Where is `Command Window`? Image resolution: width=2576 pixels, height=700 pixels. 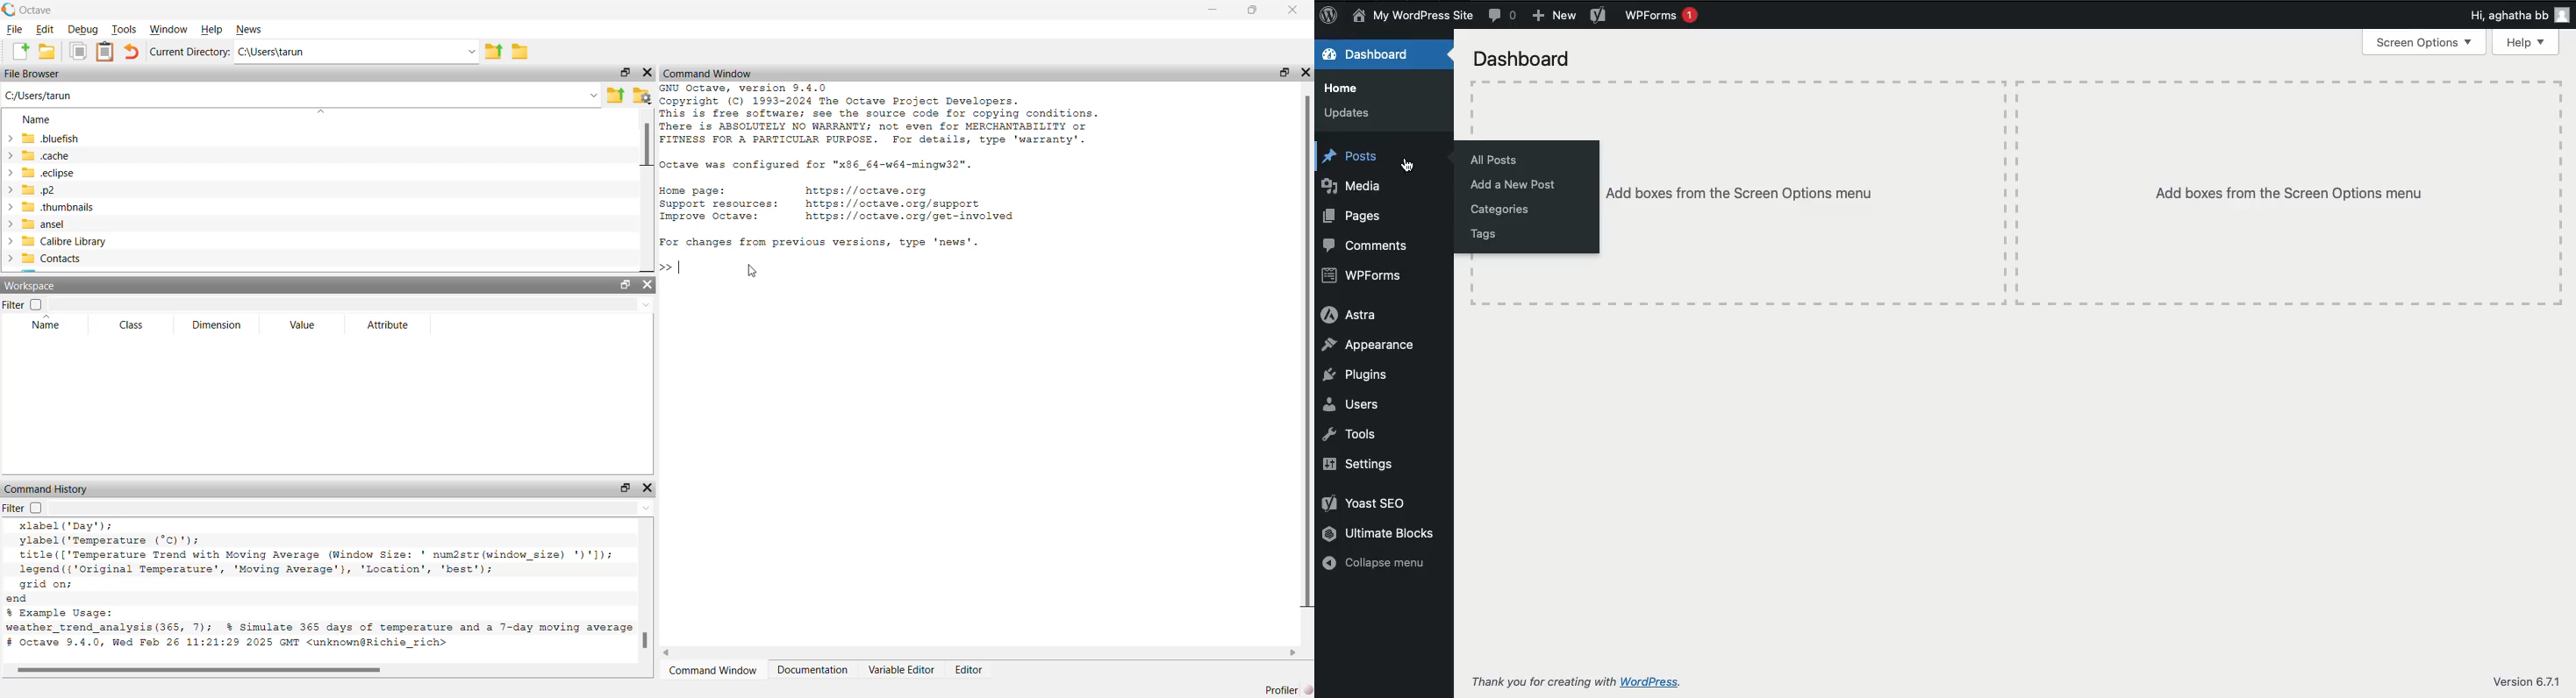
Command Window is located at coordinates (712, 669).